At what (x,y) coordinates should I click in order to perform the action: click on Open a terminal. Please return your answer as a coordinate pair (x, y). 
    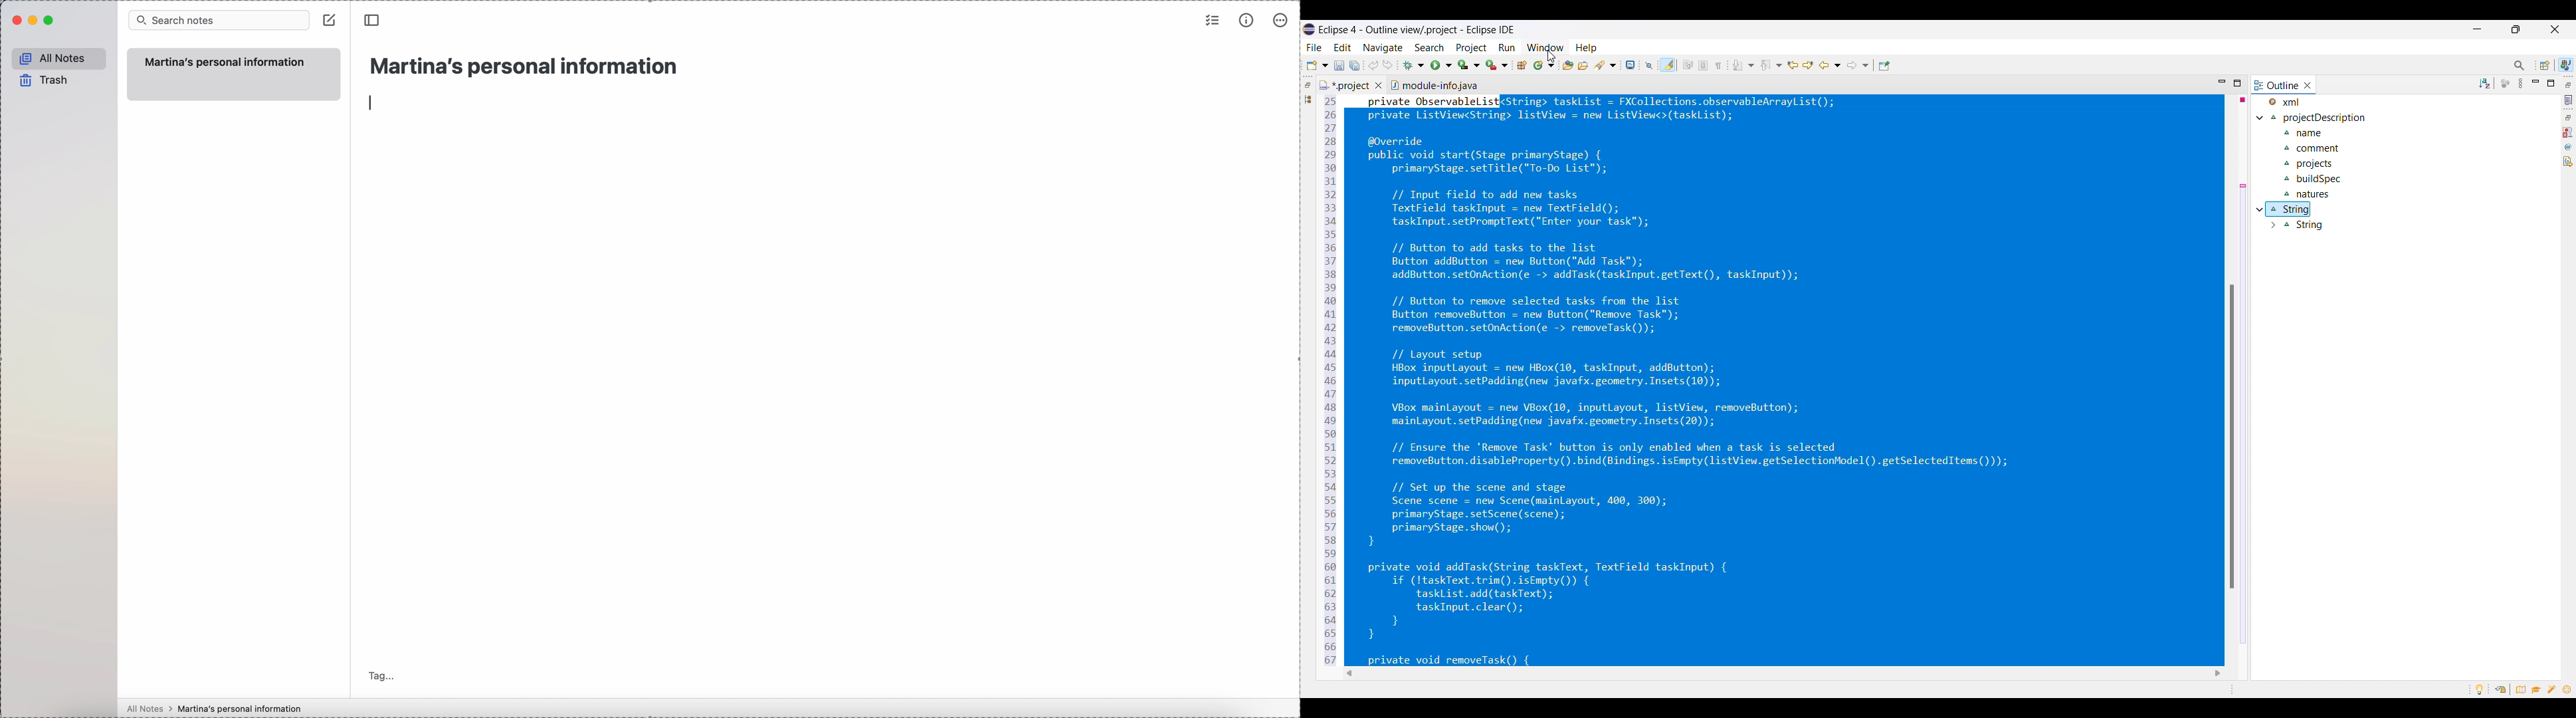
    Looking at the image, I should click on (1630, 65).